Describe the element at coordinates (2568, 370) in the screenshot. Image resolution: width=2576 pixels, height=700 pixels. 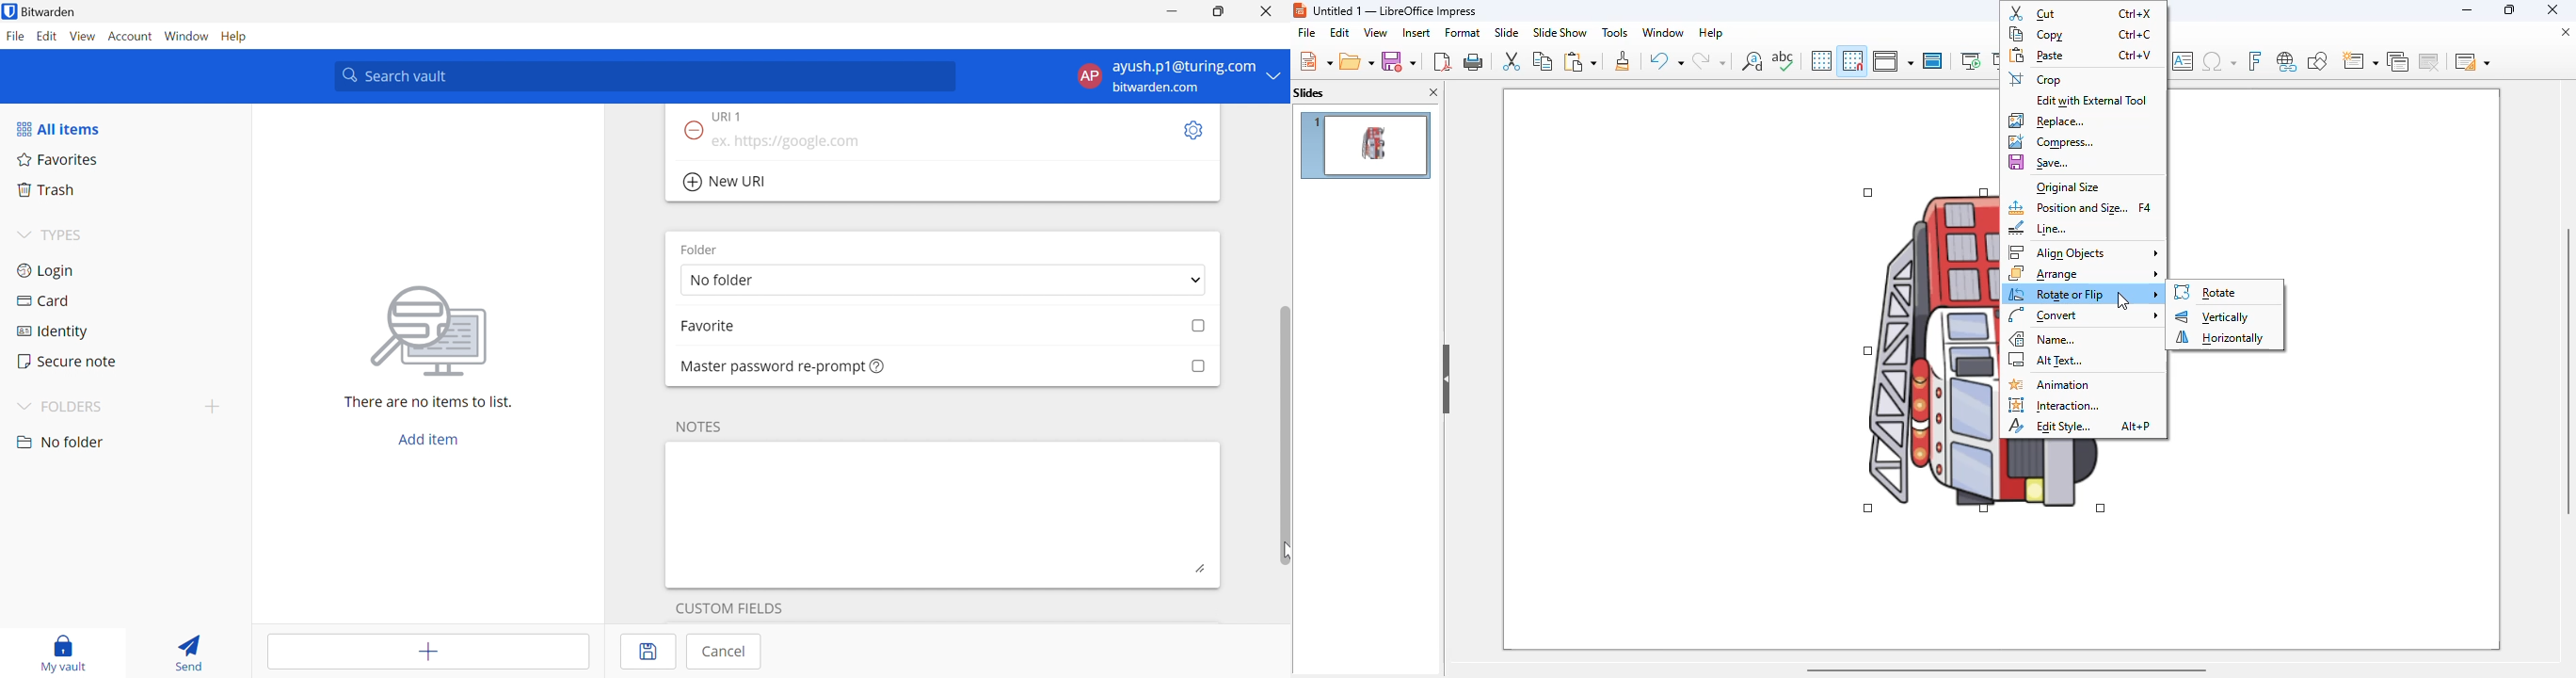
I see `vertical scroll bar` at that location.